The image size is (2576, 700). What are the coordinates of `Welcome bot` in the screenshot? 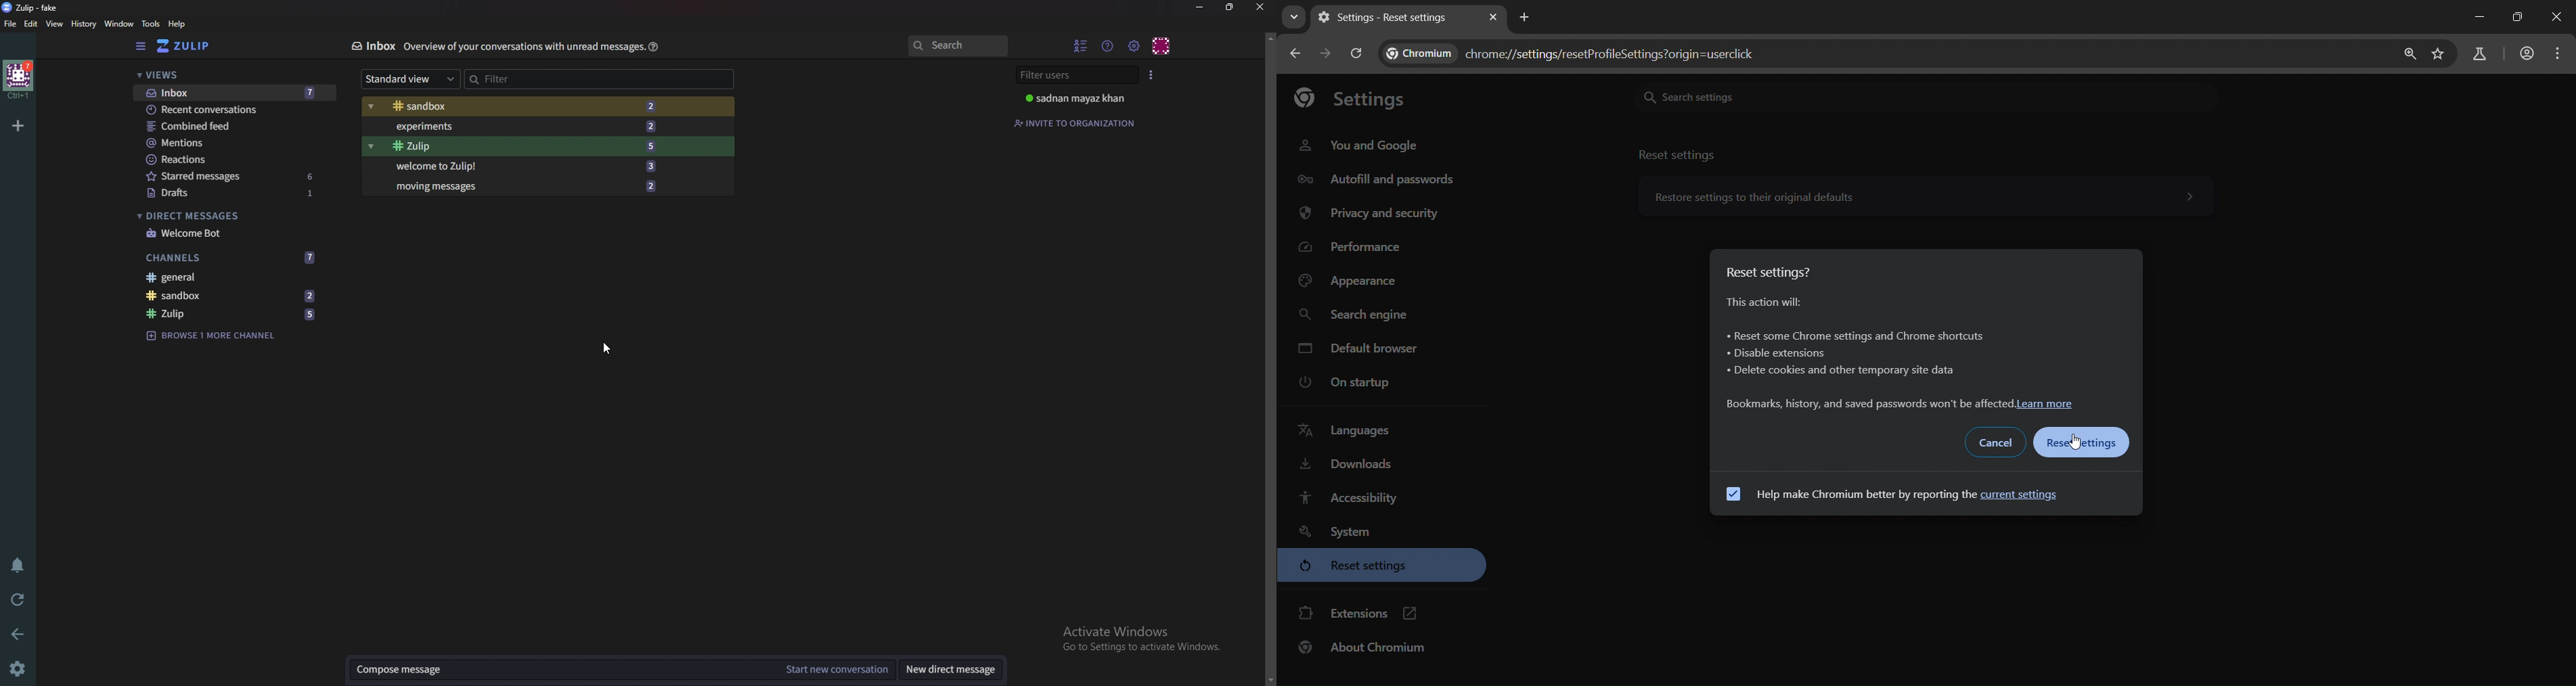 It's located at (230, 234).